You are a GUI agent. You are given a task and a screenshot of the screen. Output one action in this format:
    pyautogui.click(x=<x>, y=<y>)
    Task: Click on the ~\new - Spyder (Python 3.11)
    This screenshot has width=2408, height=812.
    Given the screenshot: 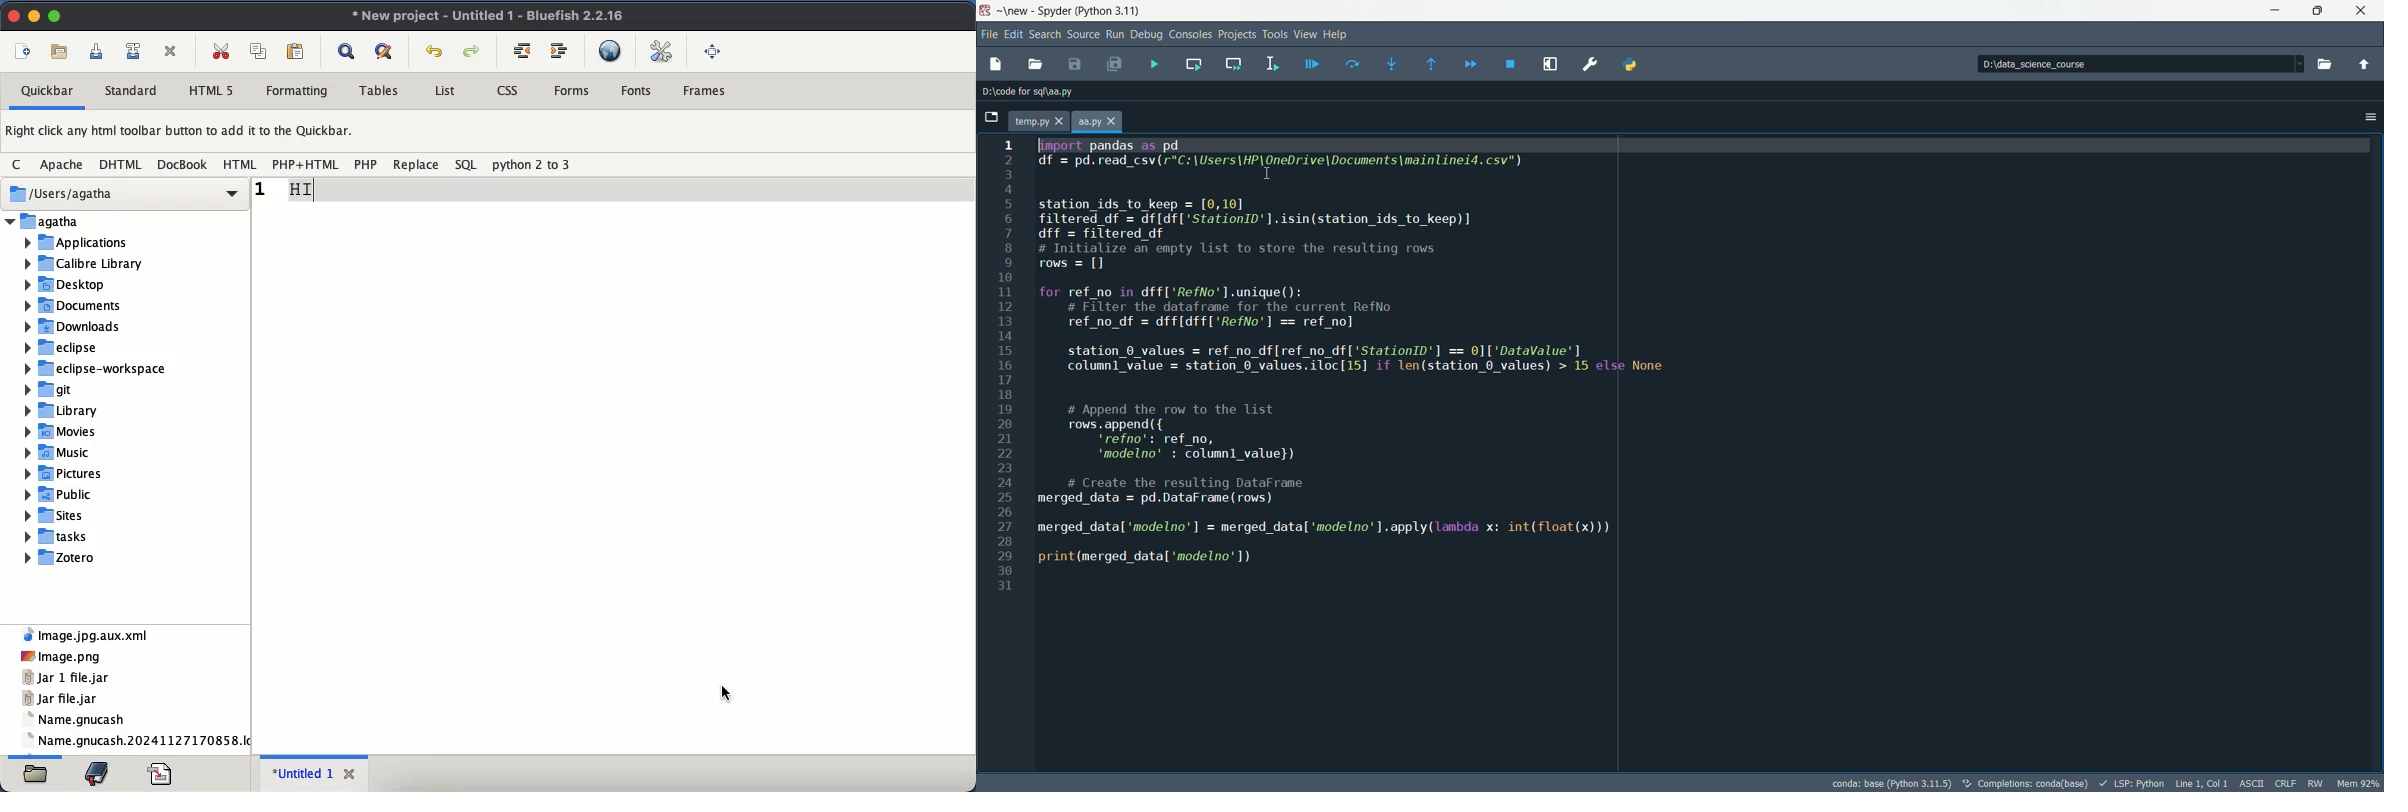 What is the action you would take?
    pyautogui.click(x=1074, y=11)
    